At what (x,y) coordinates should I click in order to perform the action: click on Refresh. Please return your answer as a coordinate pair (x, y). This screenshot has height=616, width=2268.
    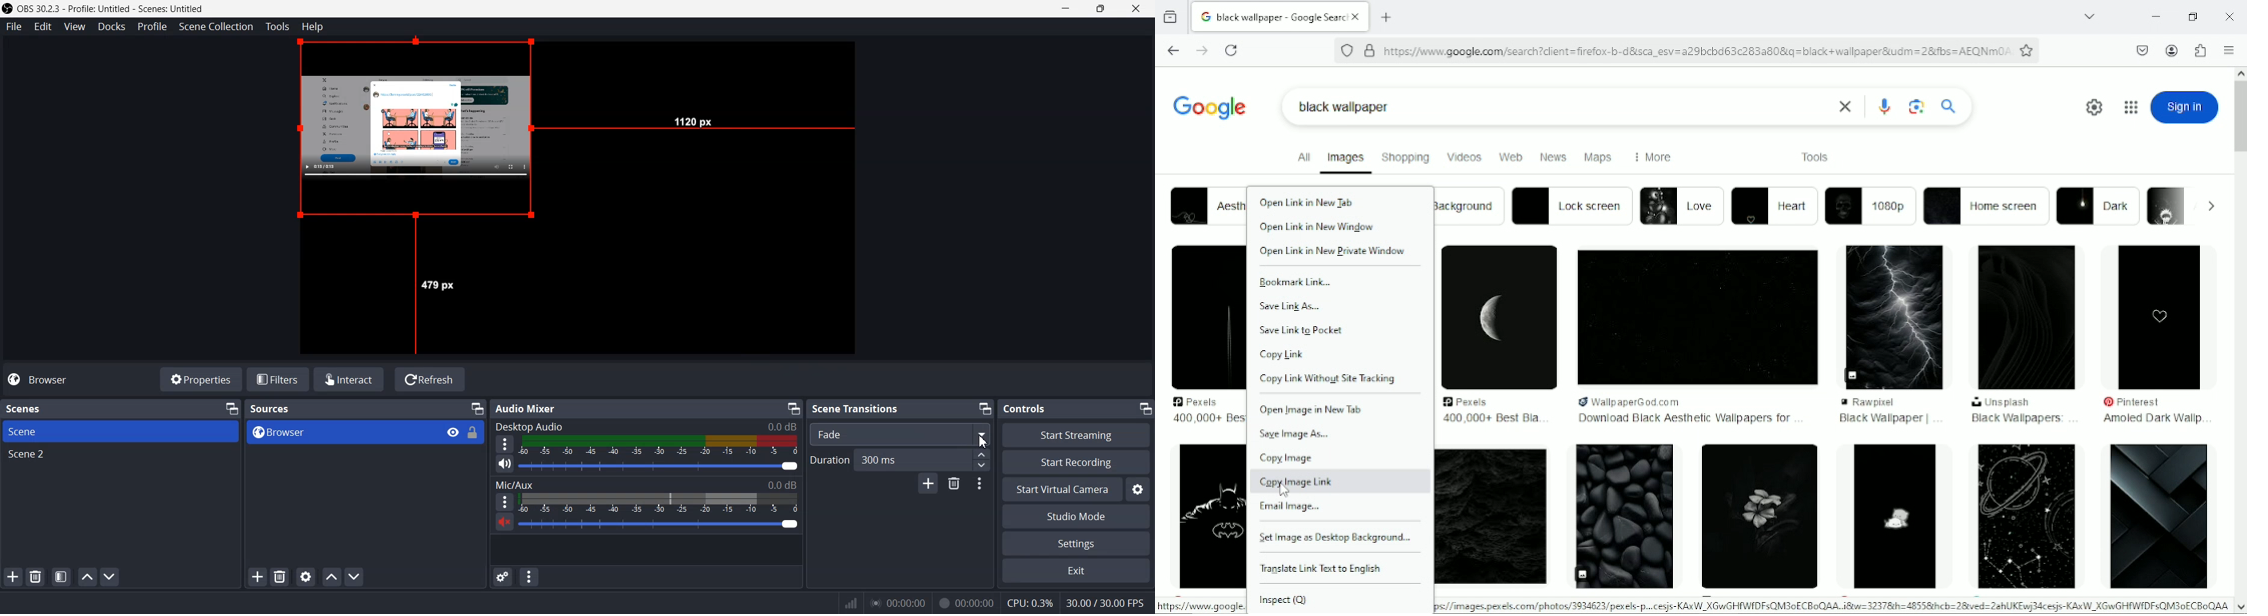
    Looking at the image, I should click on (430, 379).